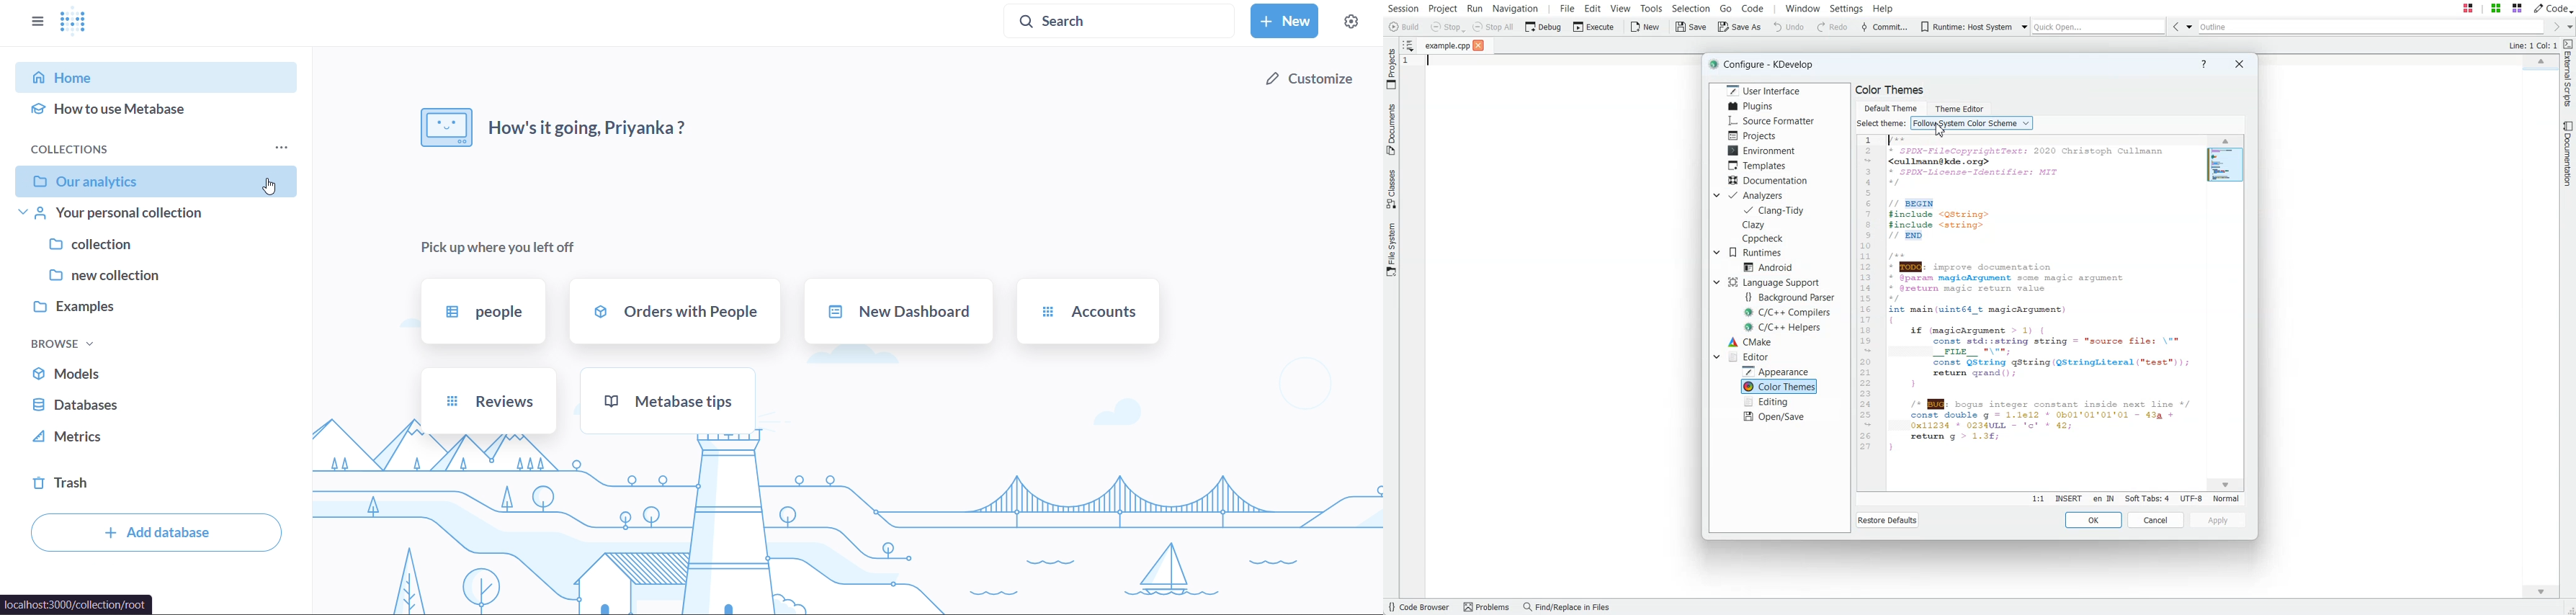  Describe the element at coordinates (78, 22) in the screenshot. I see `logo` at that location.